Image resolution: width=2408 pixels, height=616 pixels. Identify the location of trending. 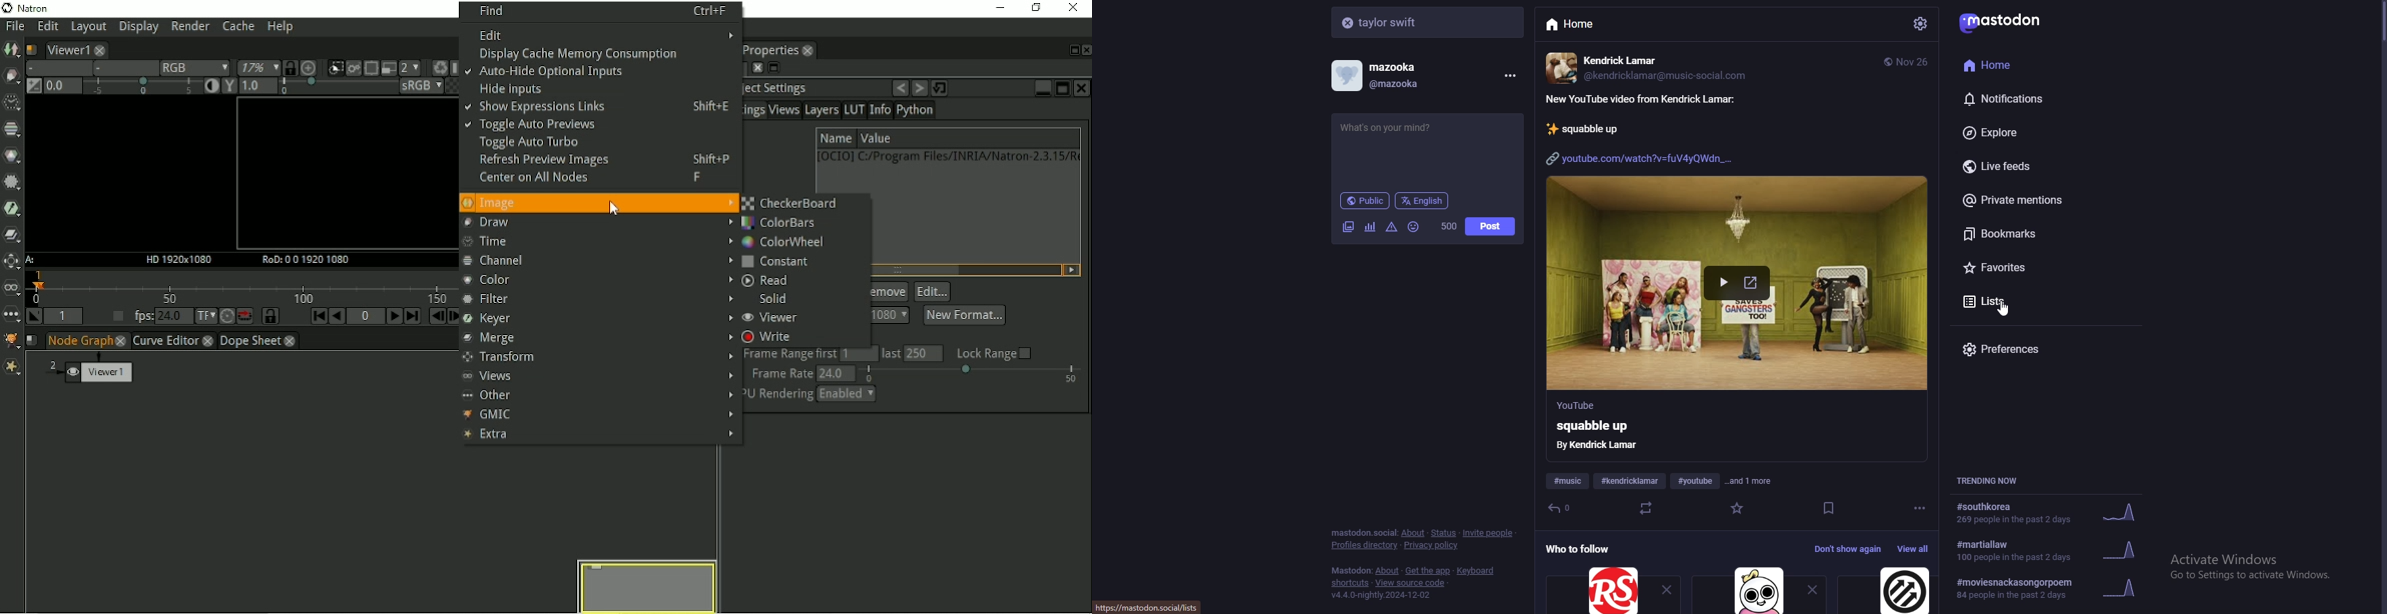
(2048, 513).